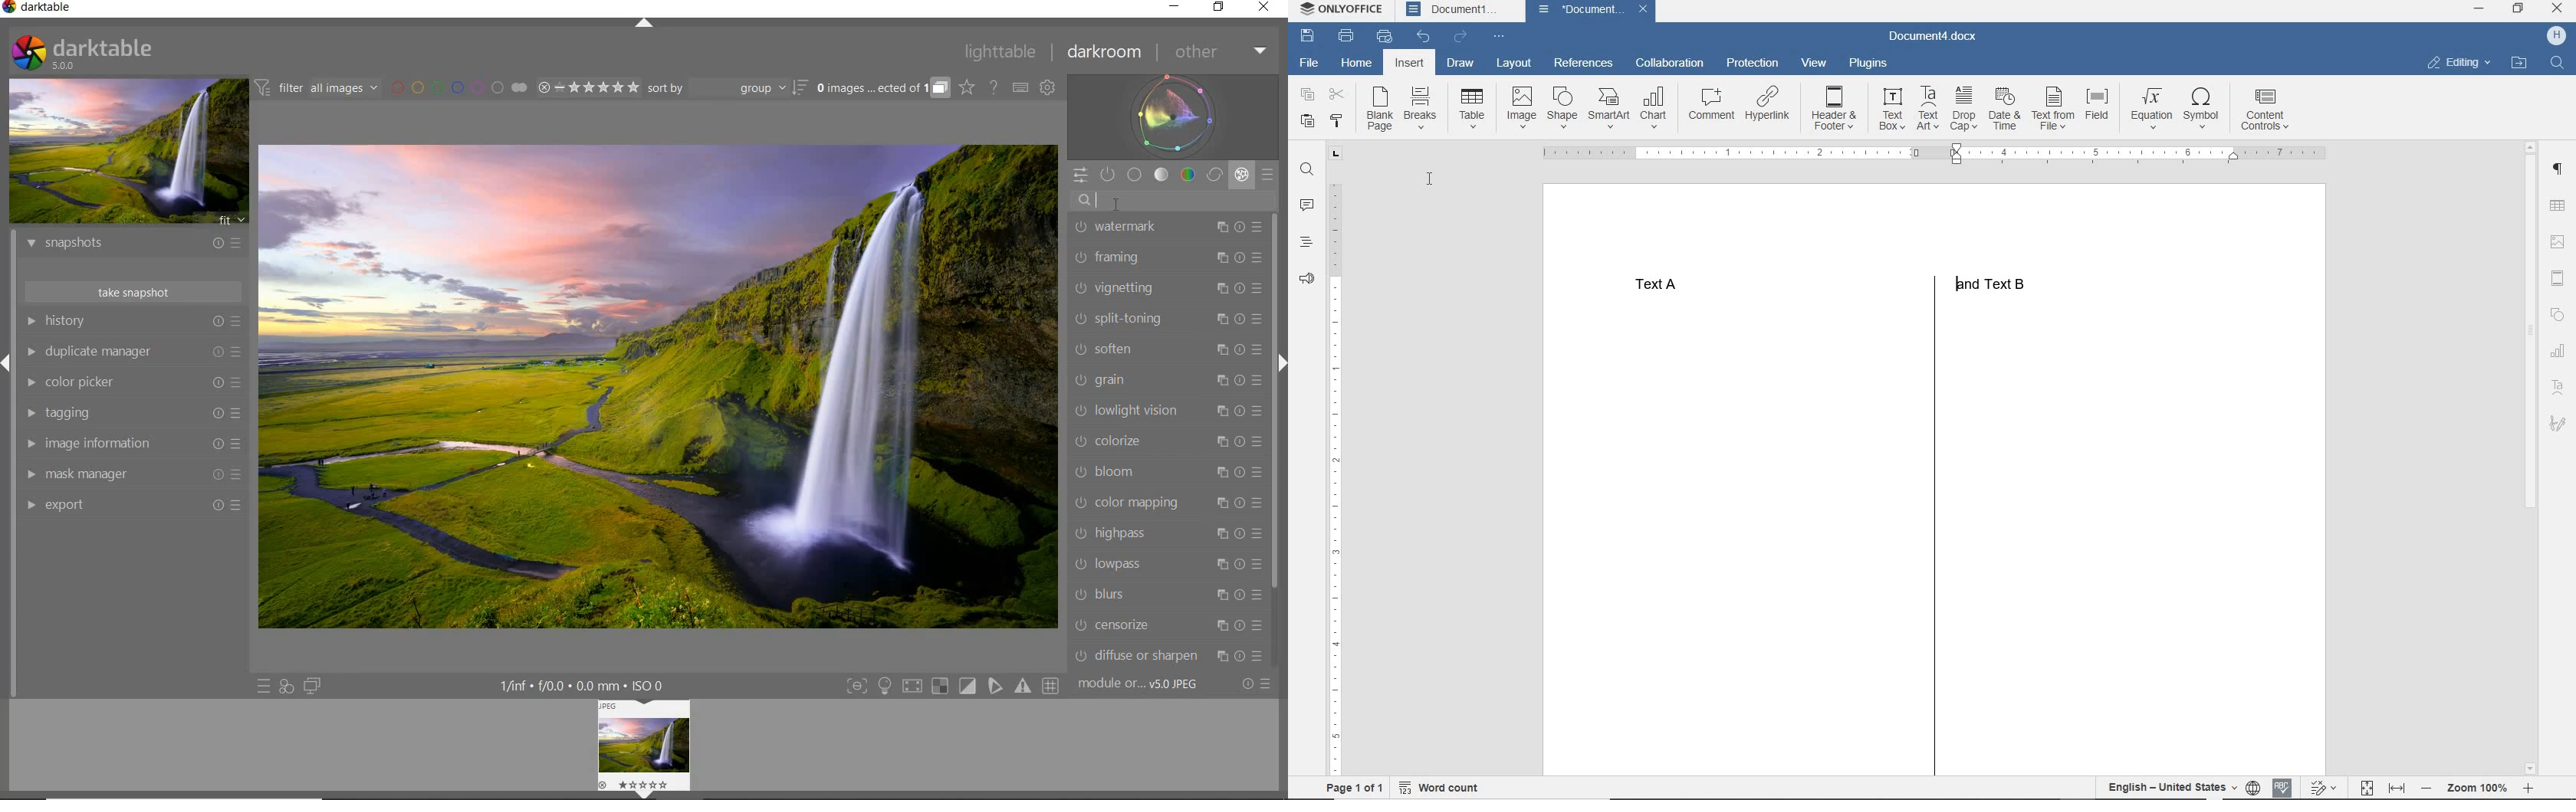 Image resolution: width=2576 pixels, height=812 pixels. Describe the element at coordinates (1346, 37) in the screenshot. I see `PRINT` at that location.